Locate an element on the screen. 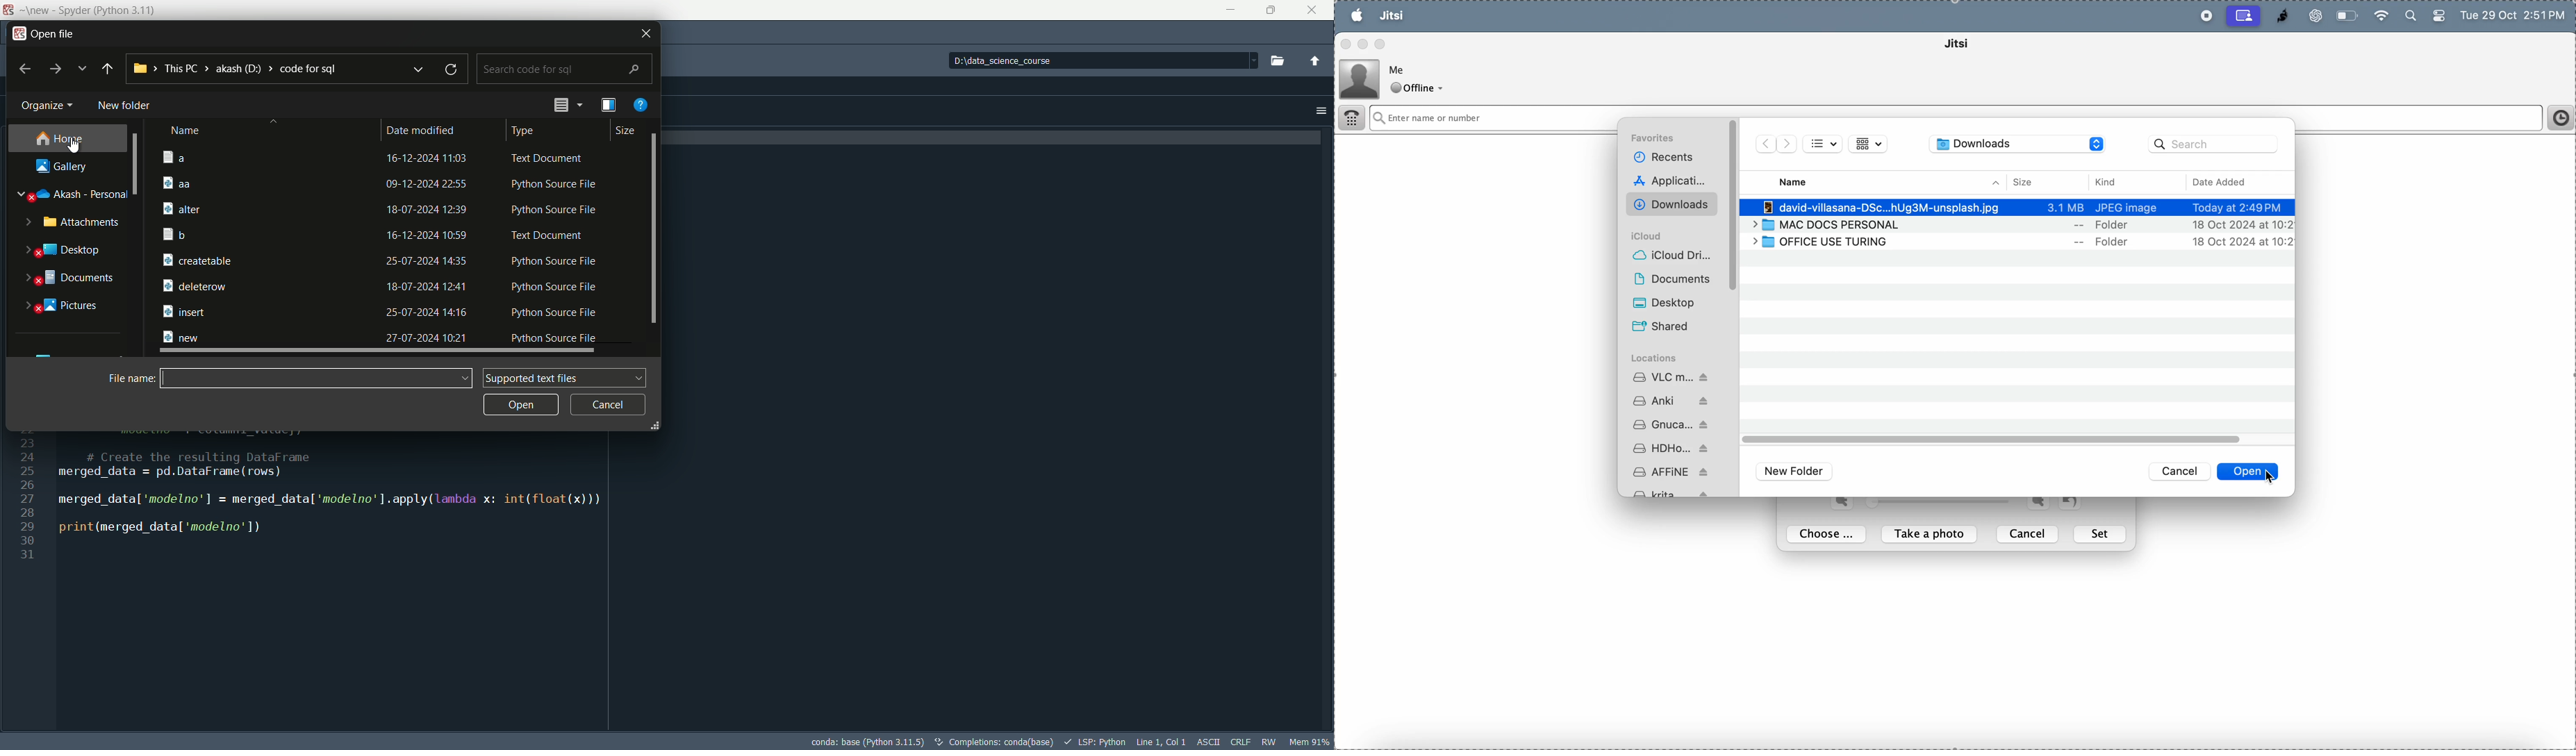 This screenshot has height=756, width=2576. hd  is located at coordinates (1673, 449).